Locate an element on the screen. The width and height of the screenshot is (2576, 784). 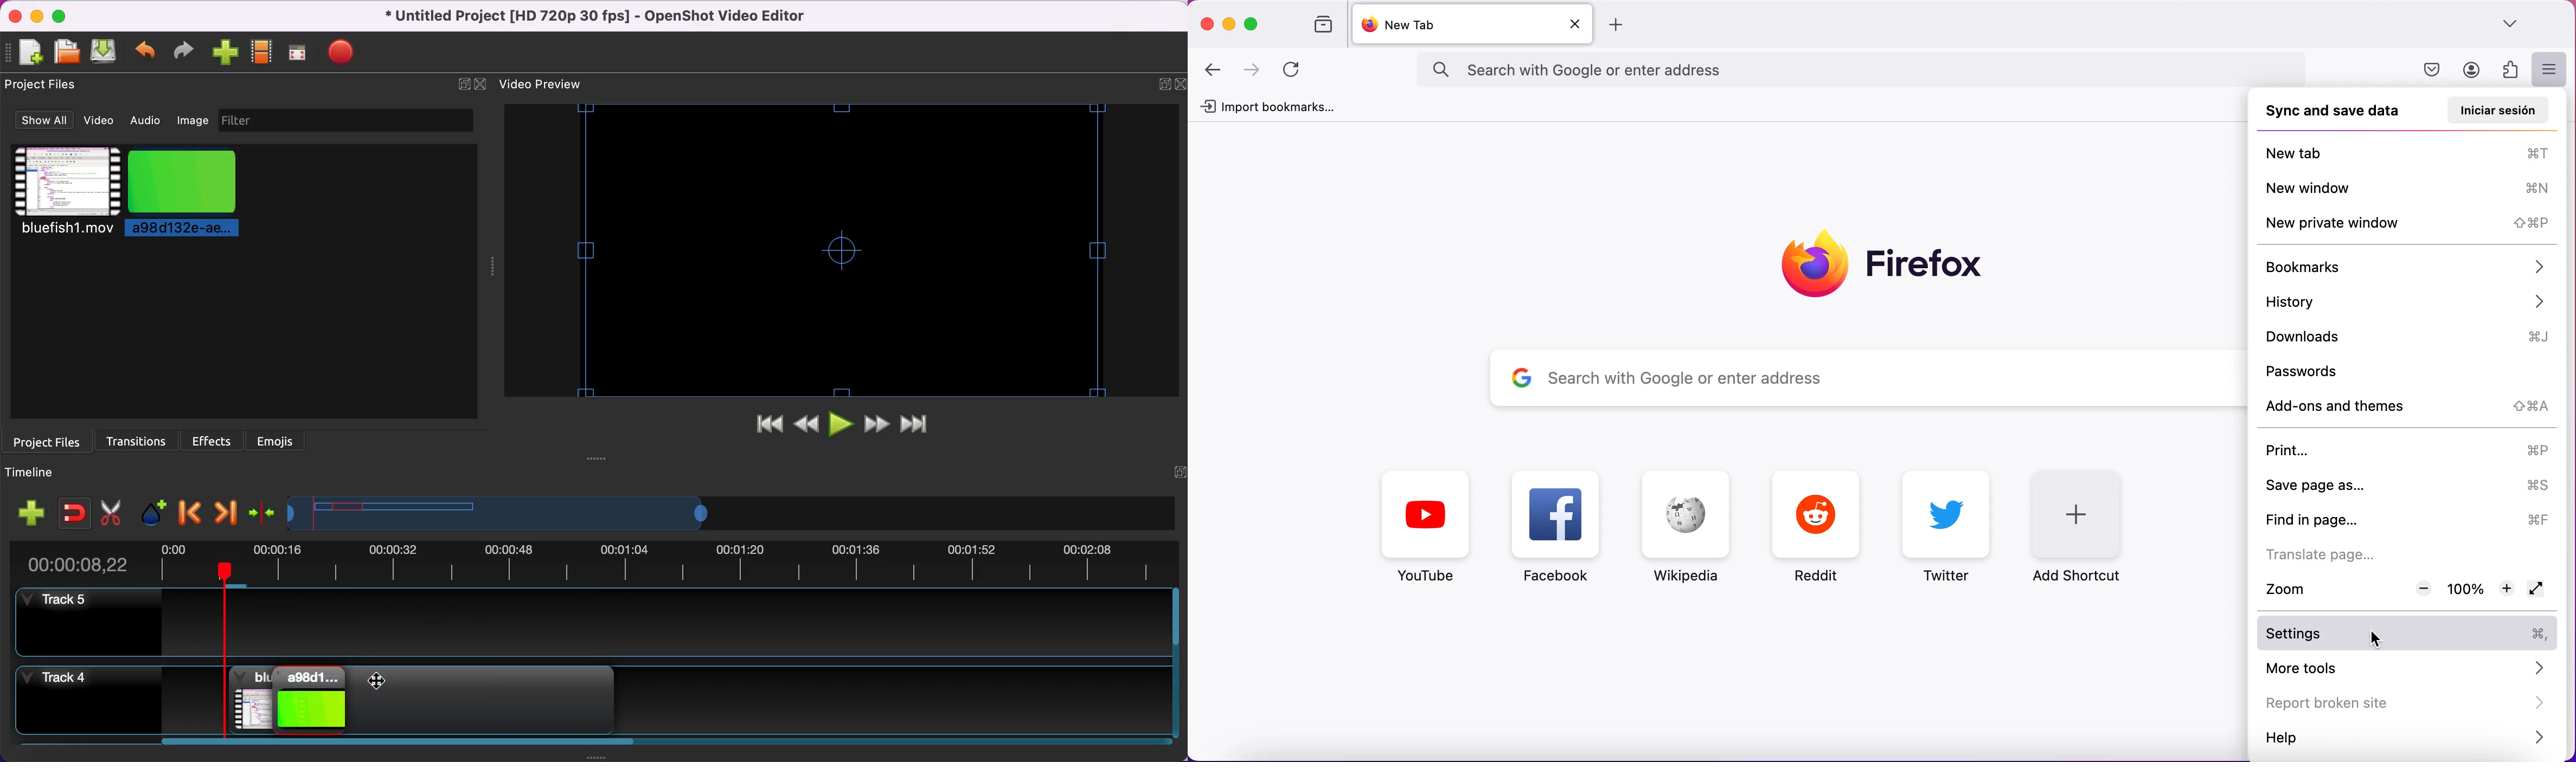
enable snapping is located at coordinates (73, 510).